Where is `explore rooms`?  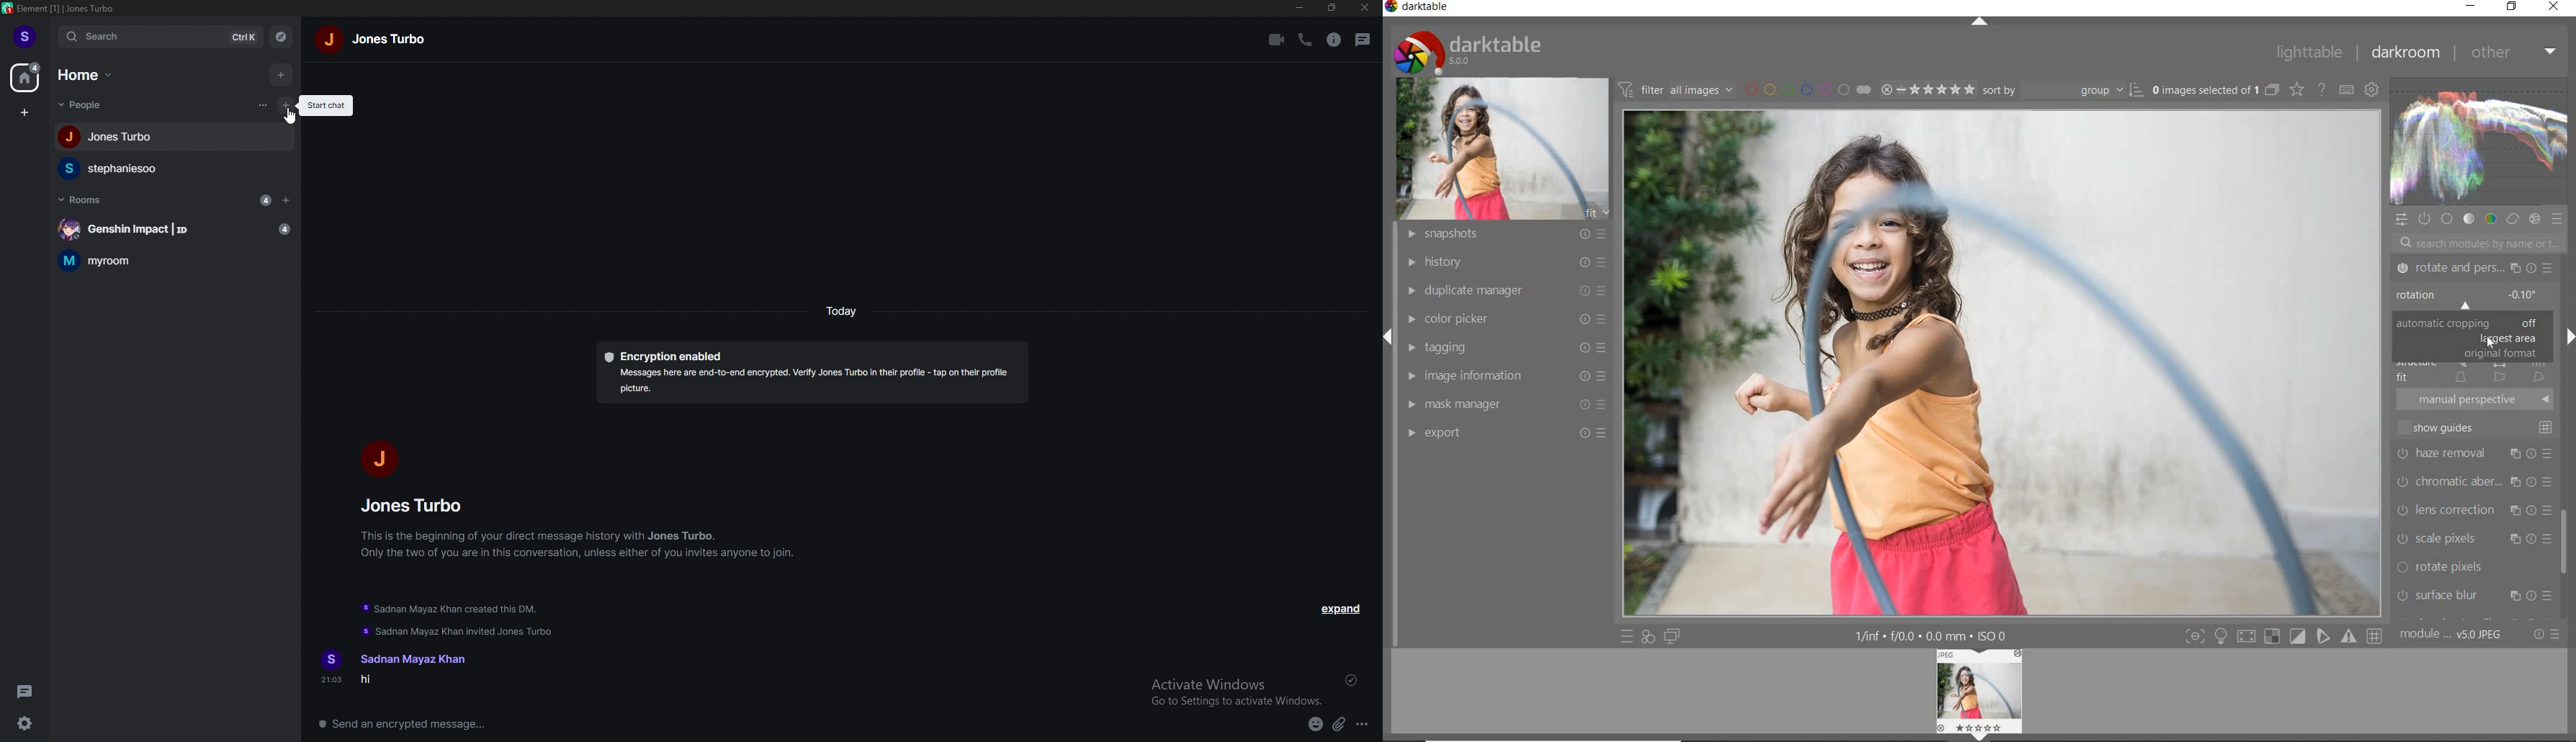
explore rooms is located at coordinates (282, 38).